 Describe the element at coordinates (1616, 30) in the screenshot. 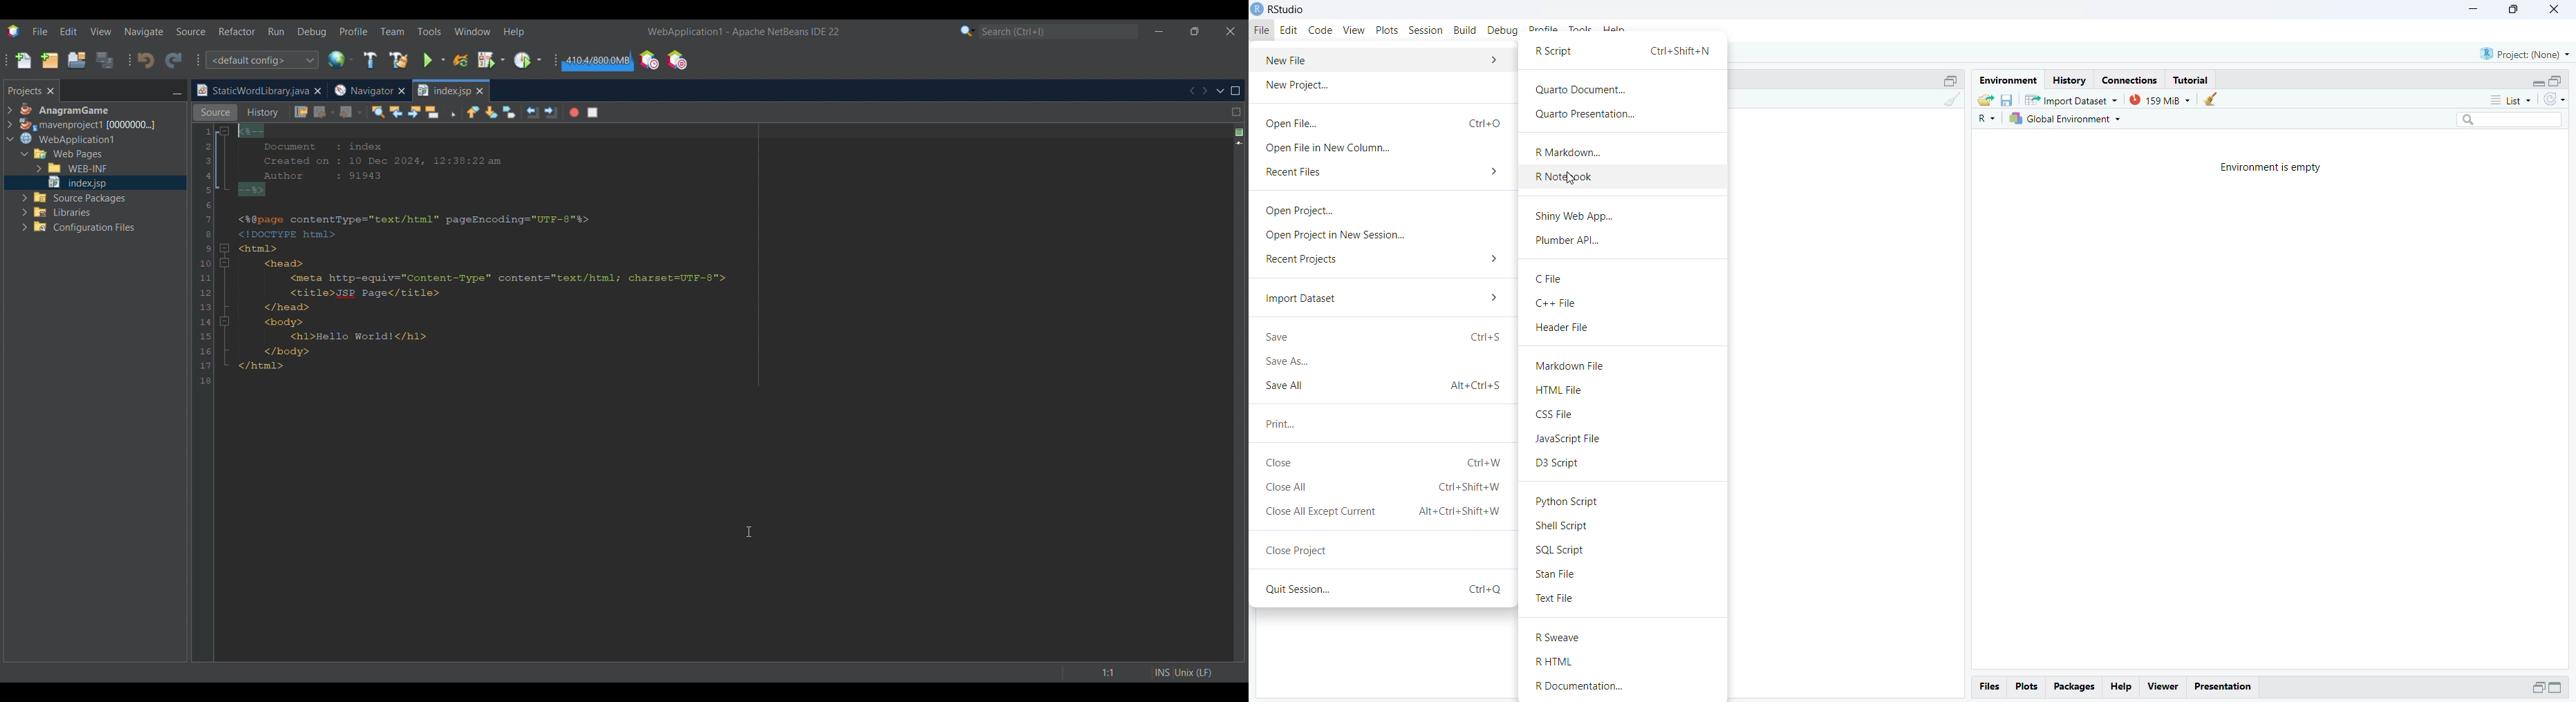

I see `help` at that location.